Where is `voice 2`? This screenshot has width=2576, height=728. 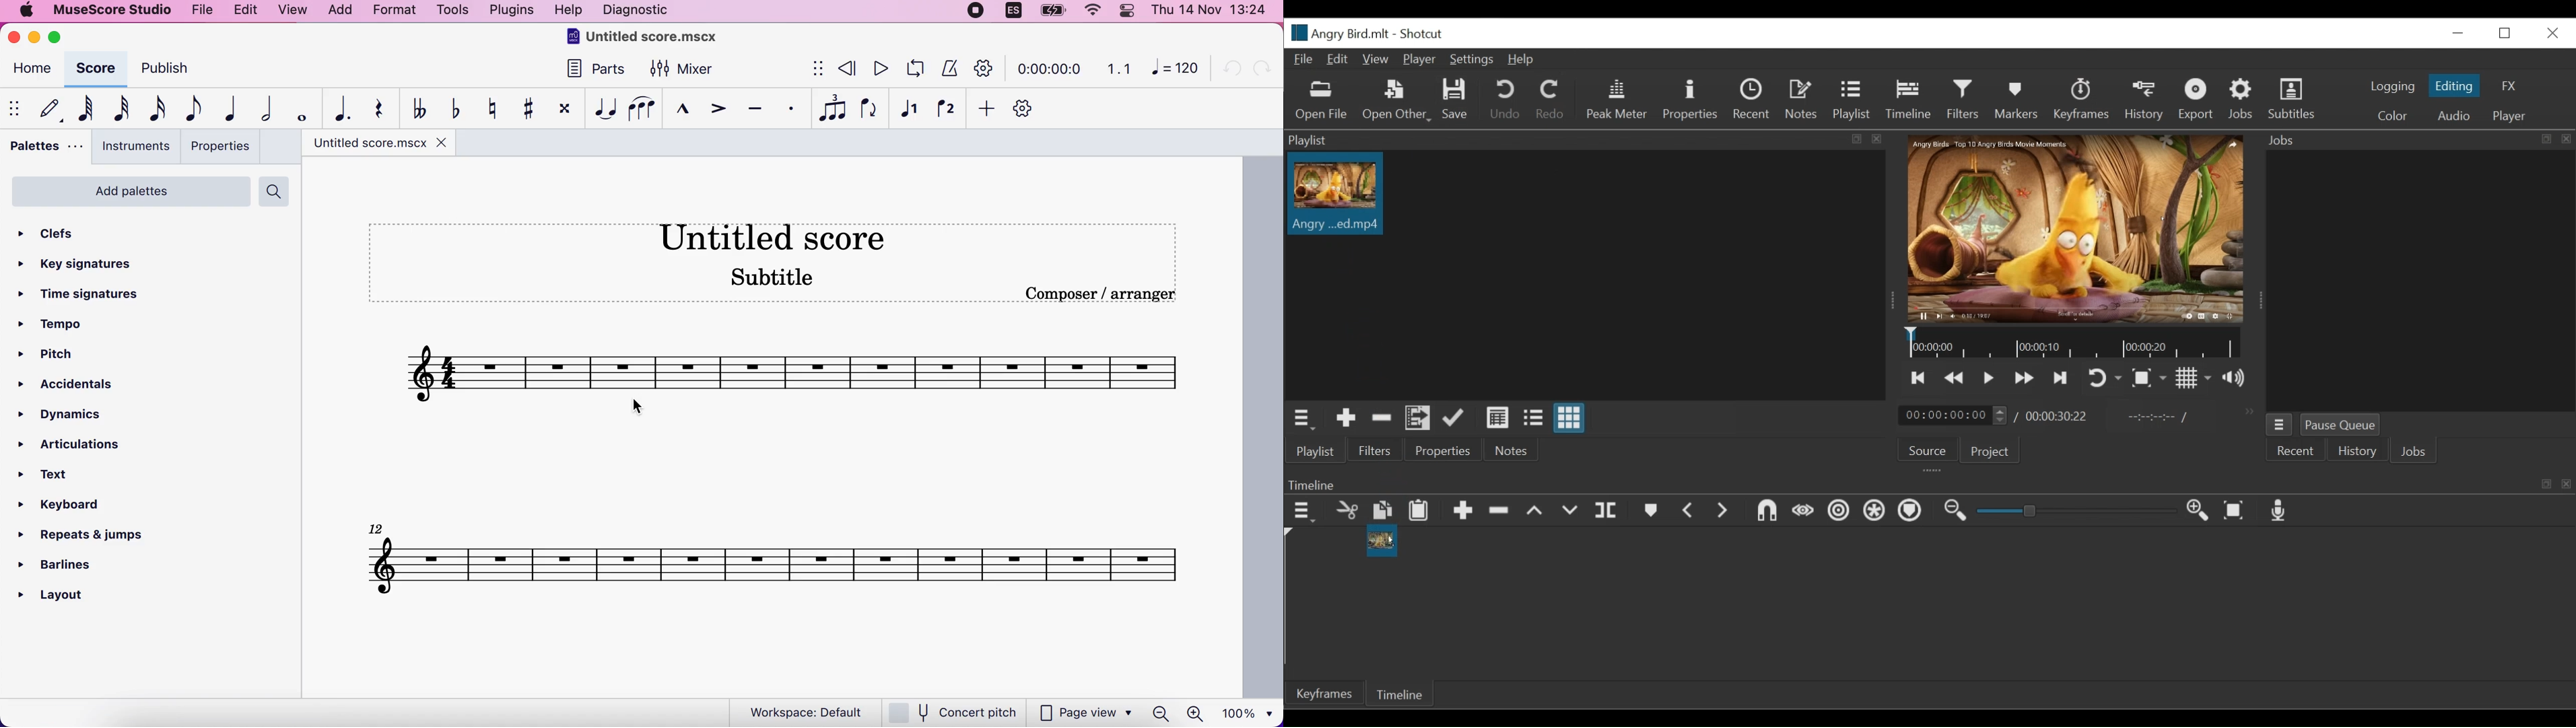
voice 2 is located at coordinates (946, 110).